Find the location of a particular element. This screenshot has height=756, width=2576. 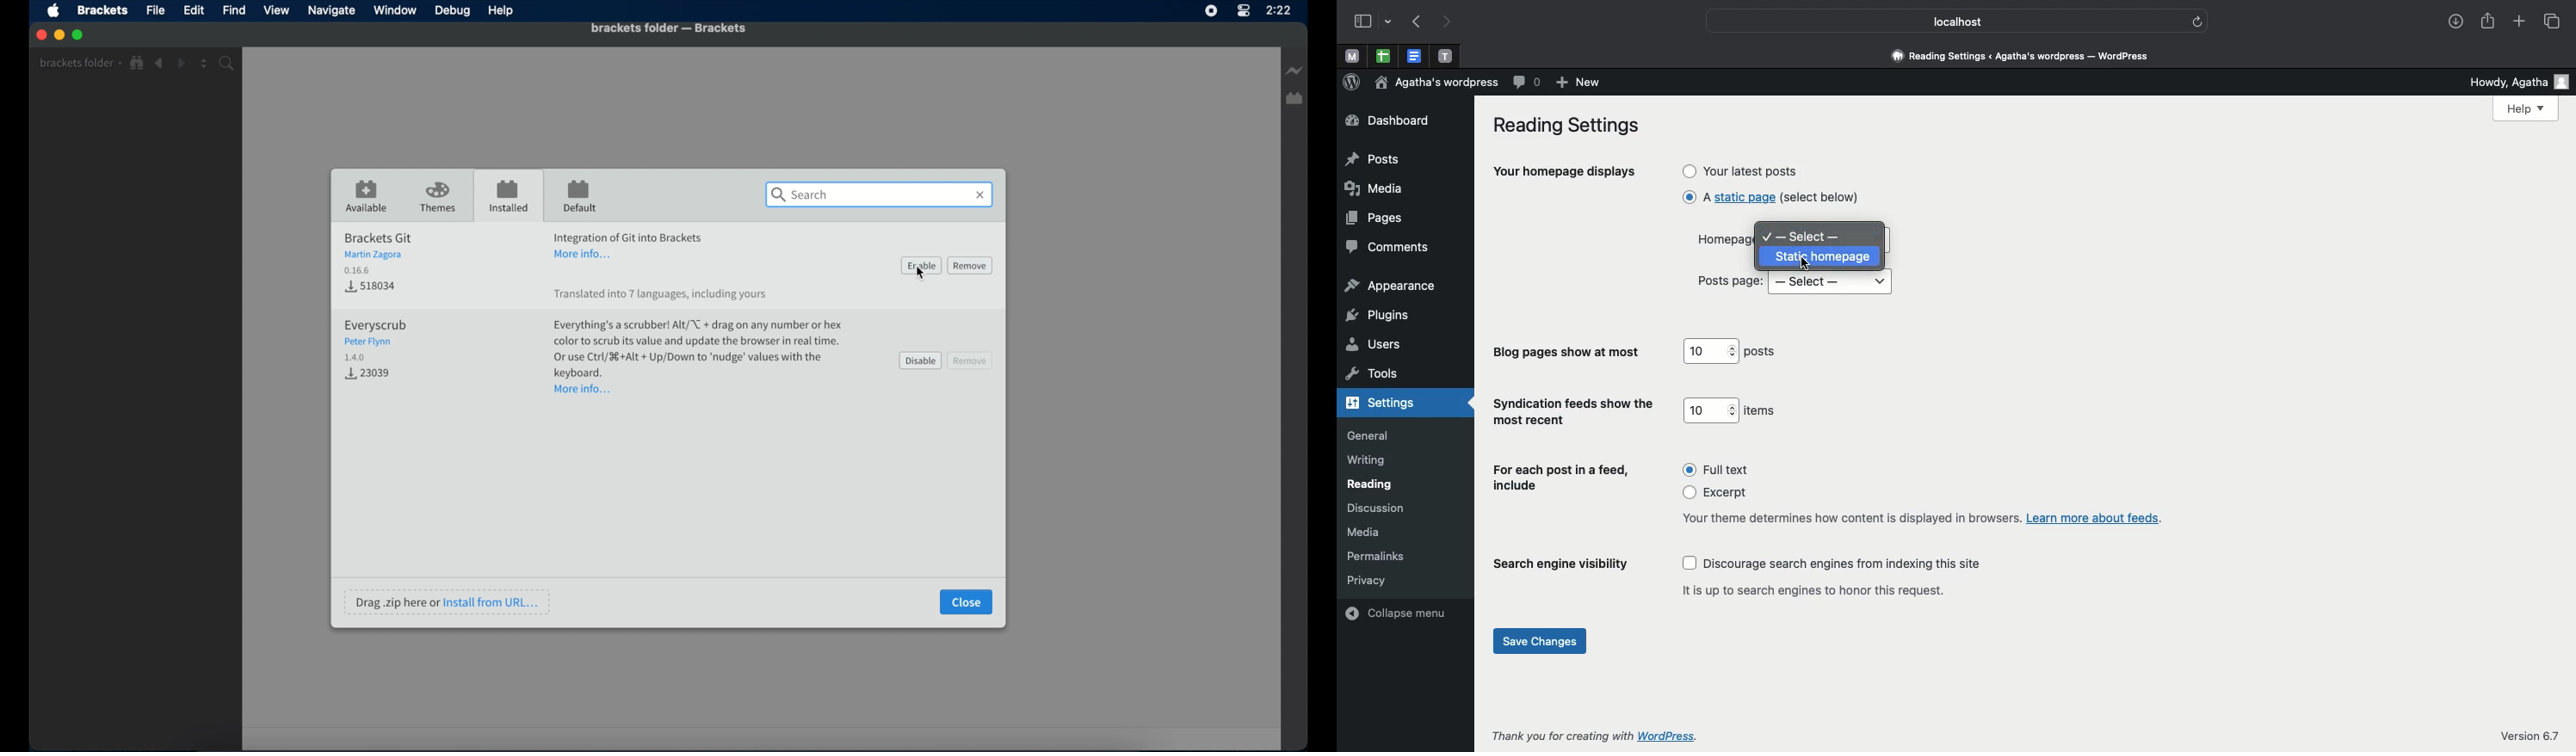

Wordpress name is located at coordinates (1438, 82).